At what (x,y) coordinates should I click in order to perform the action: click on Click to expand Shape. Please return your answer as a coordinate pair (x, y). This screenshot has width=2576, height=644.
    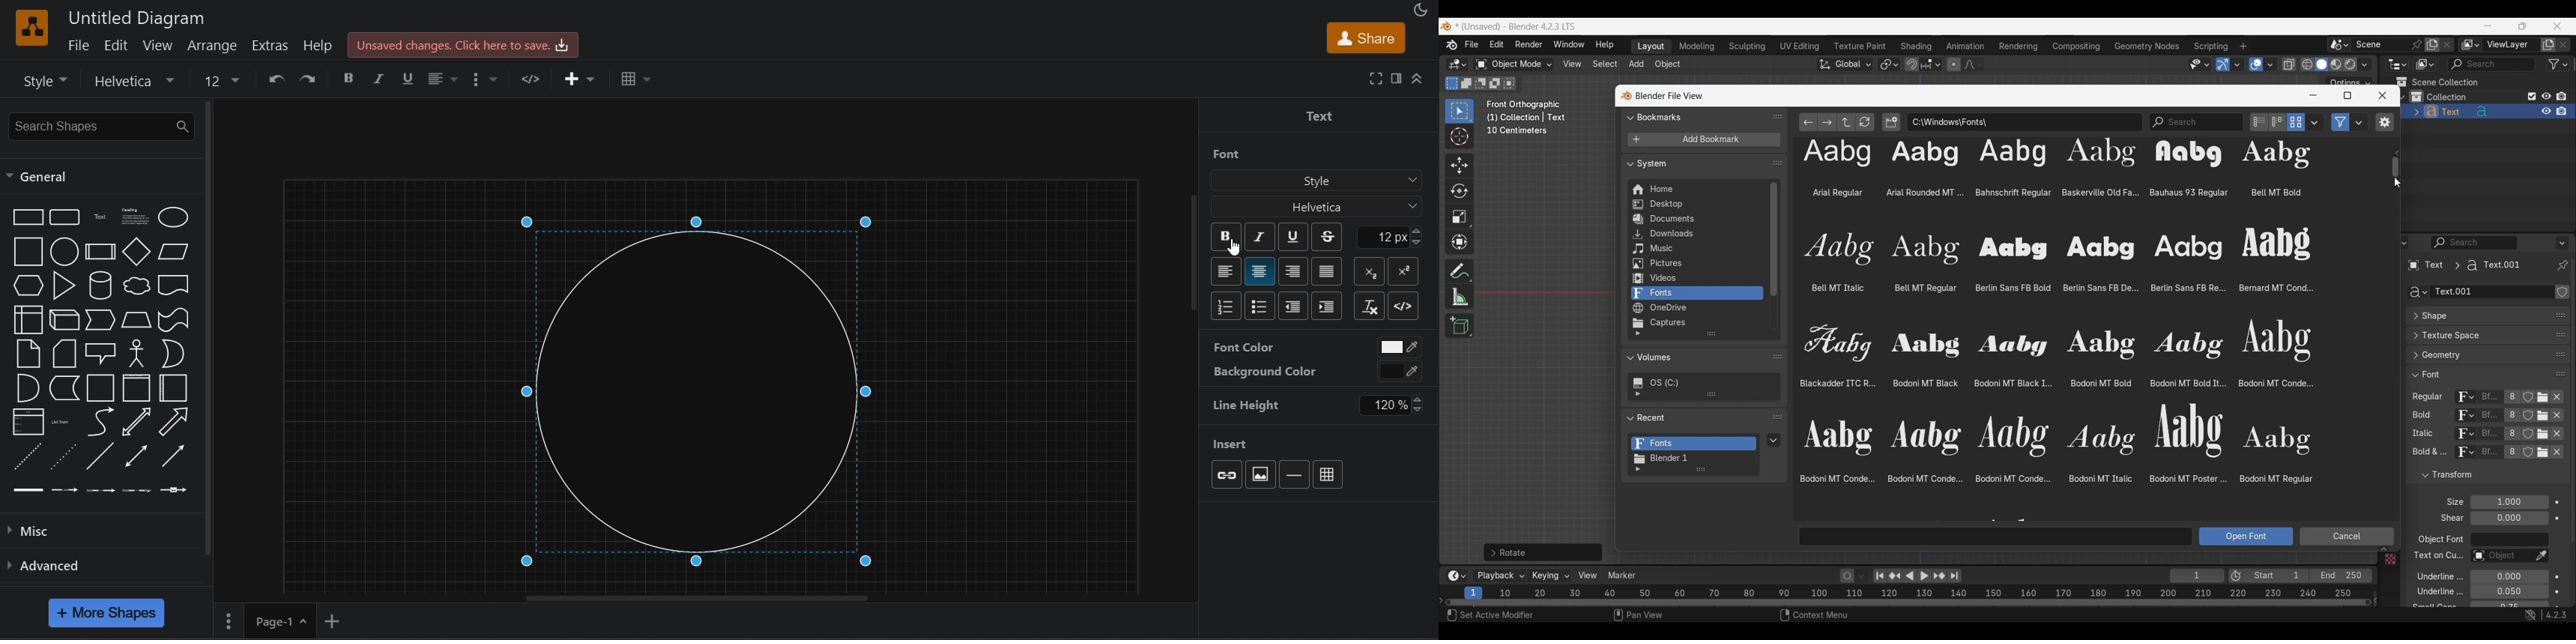
    Looking at the image, I should click on (2475, 316).